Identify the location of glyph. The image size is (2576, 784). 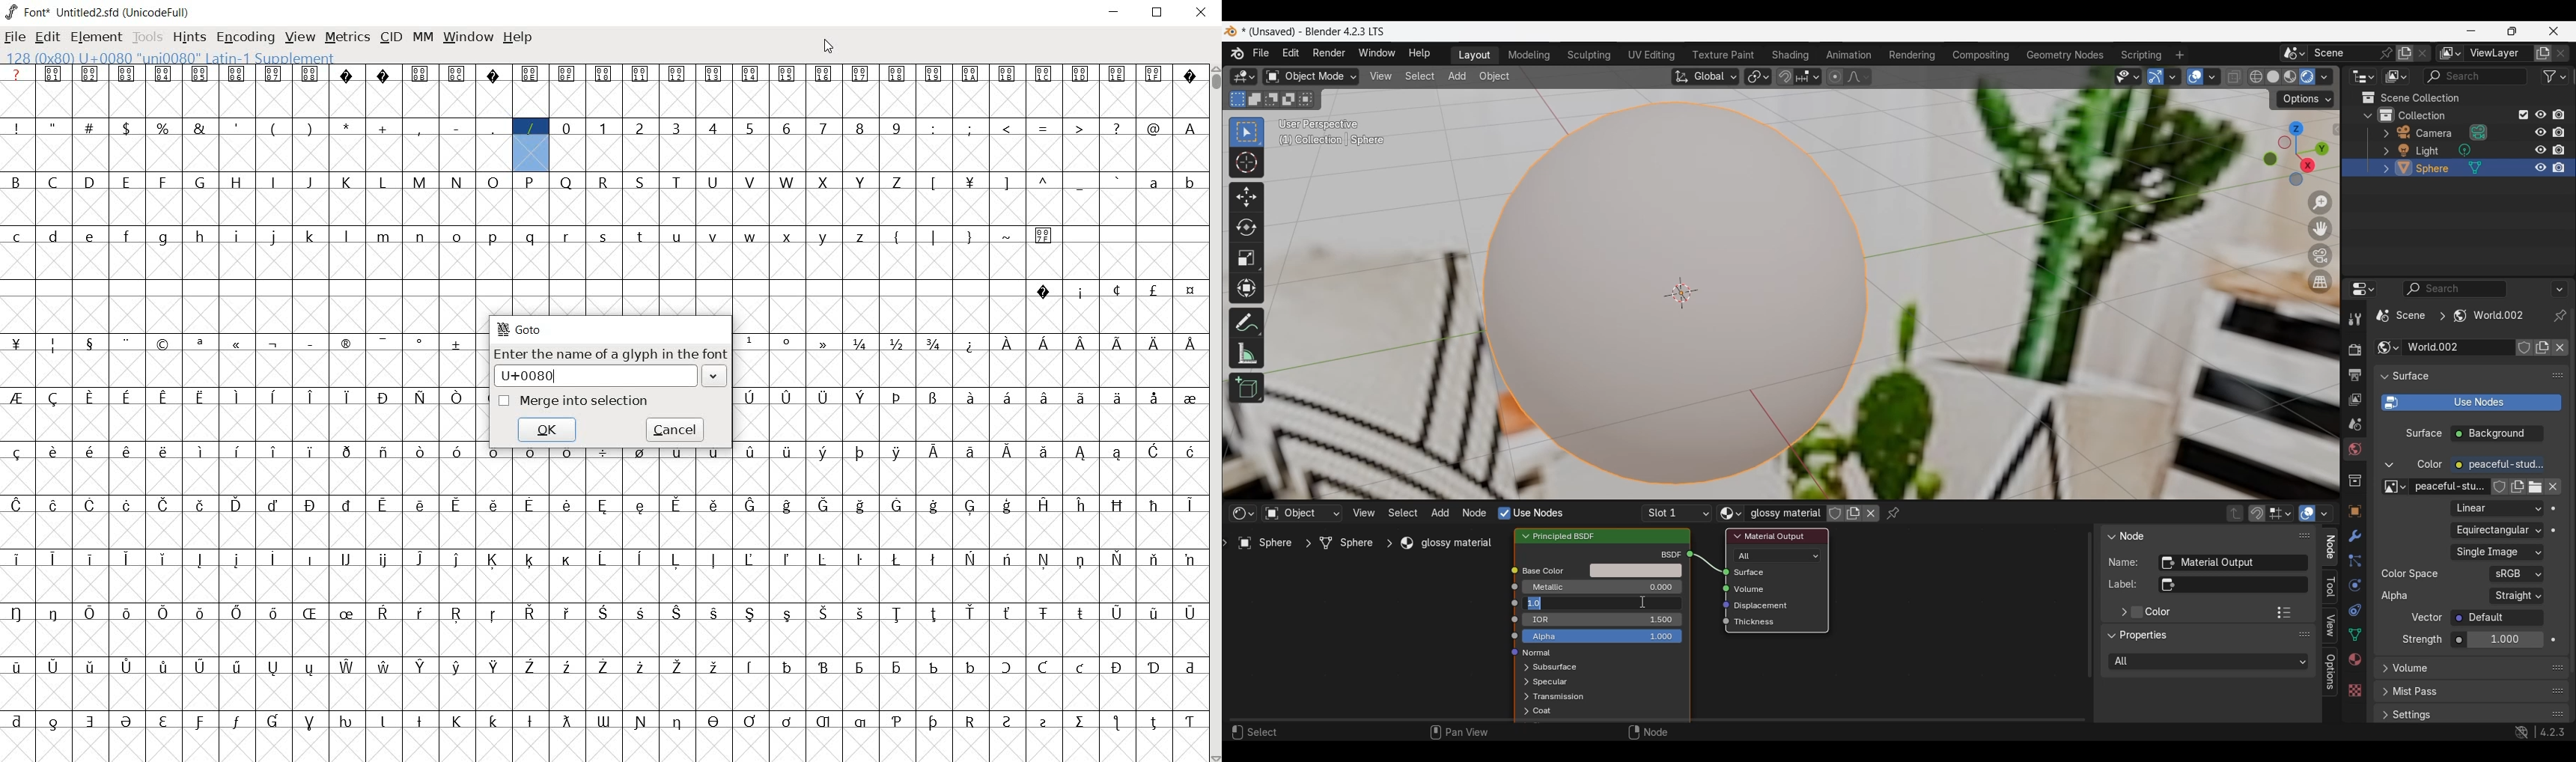
(823, 722).